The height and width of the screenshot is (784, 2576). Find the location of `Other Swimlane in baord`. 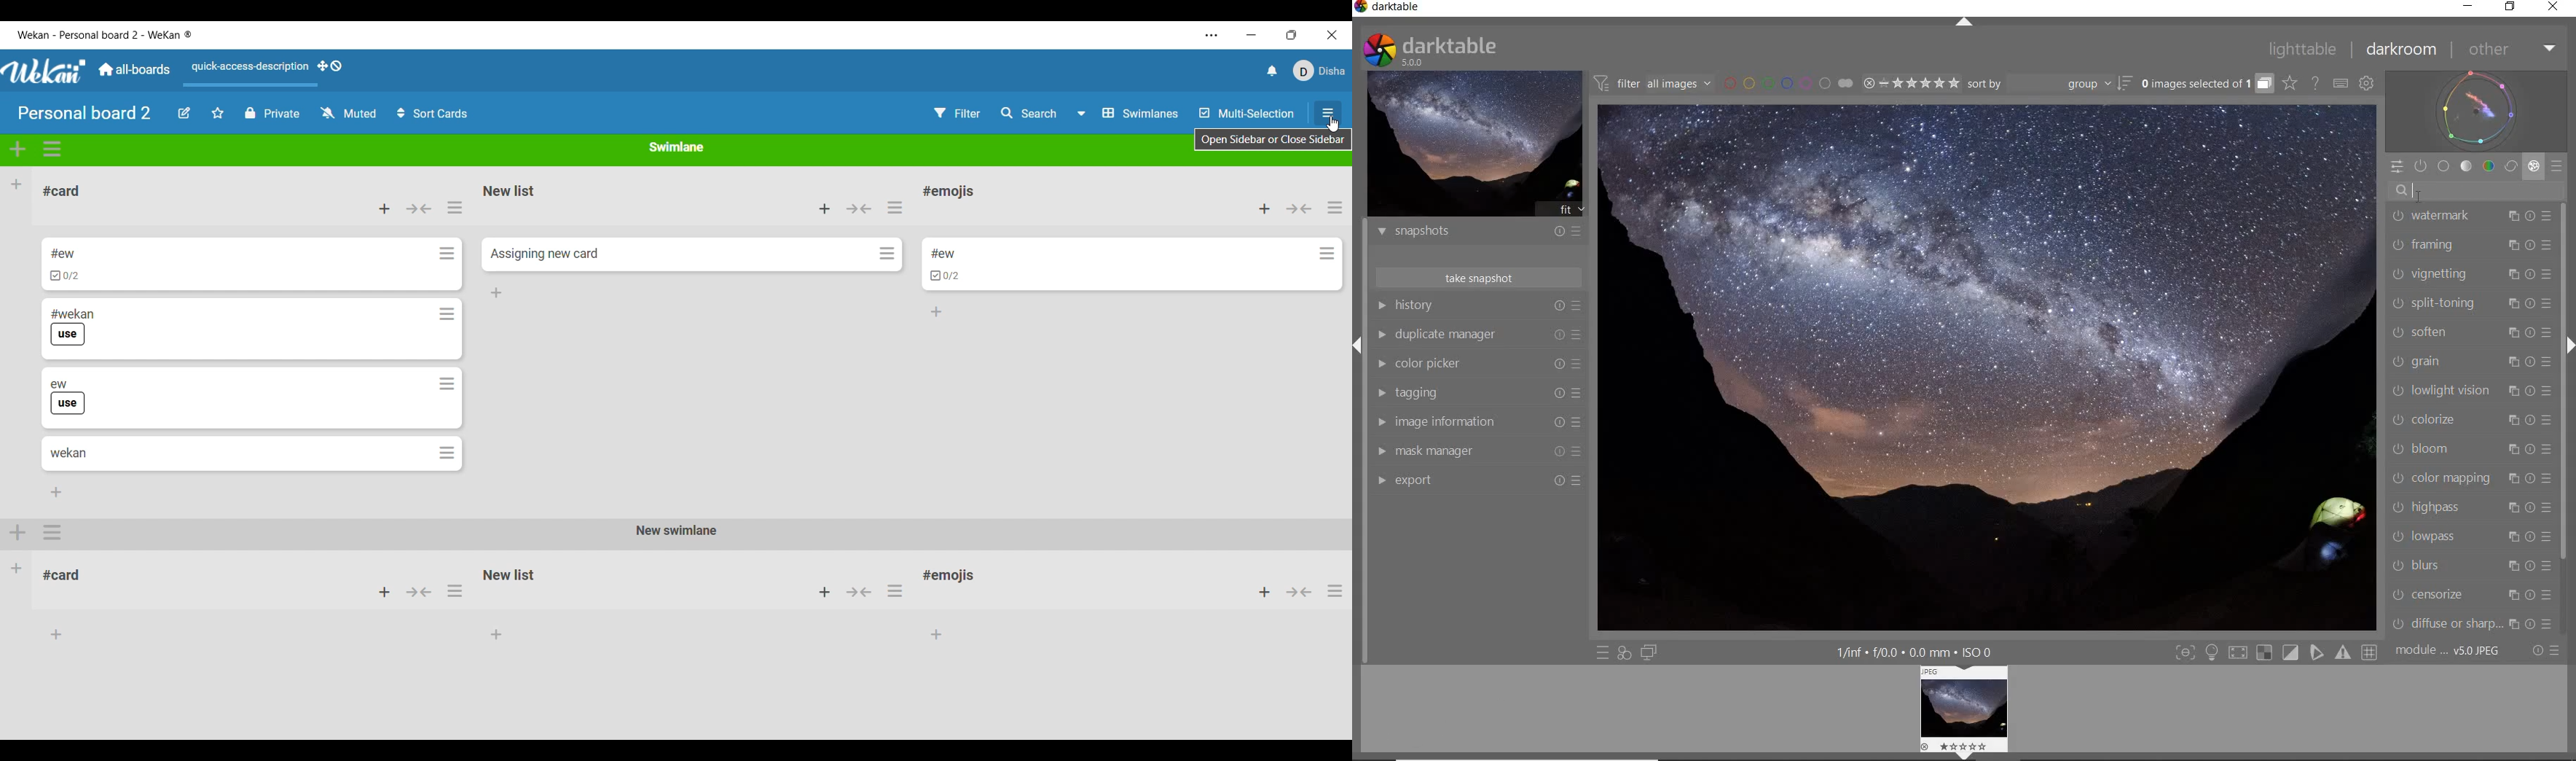

Other Swimlane in baord is located at coordinates (675, 583).